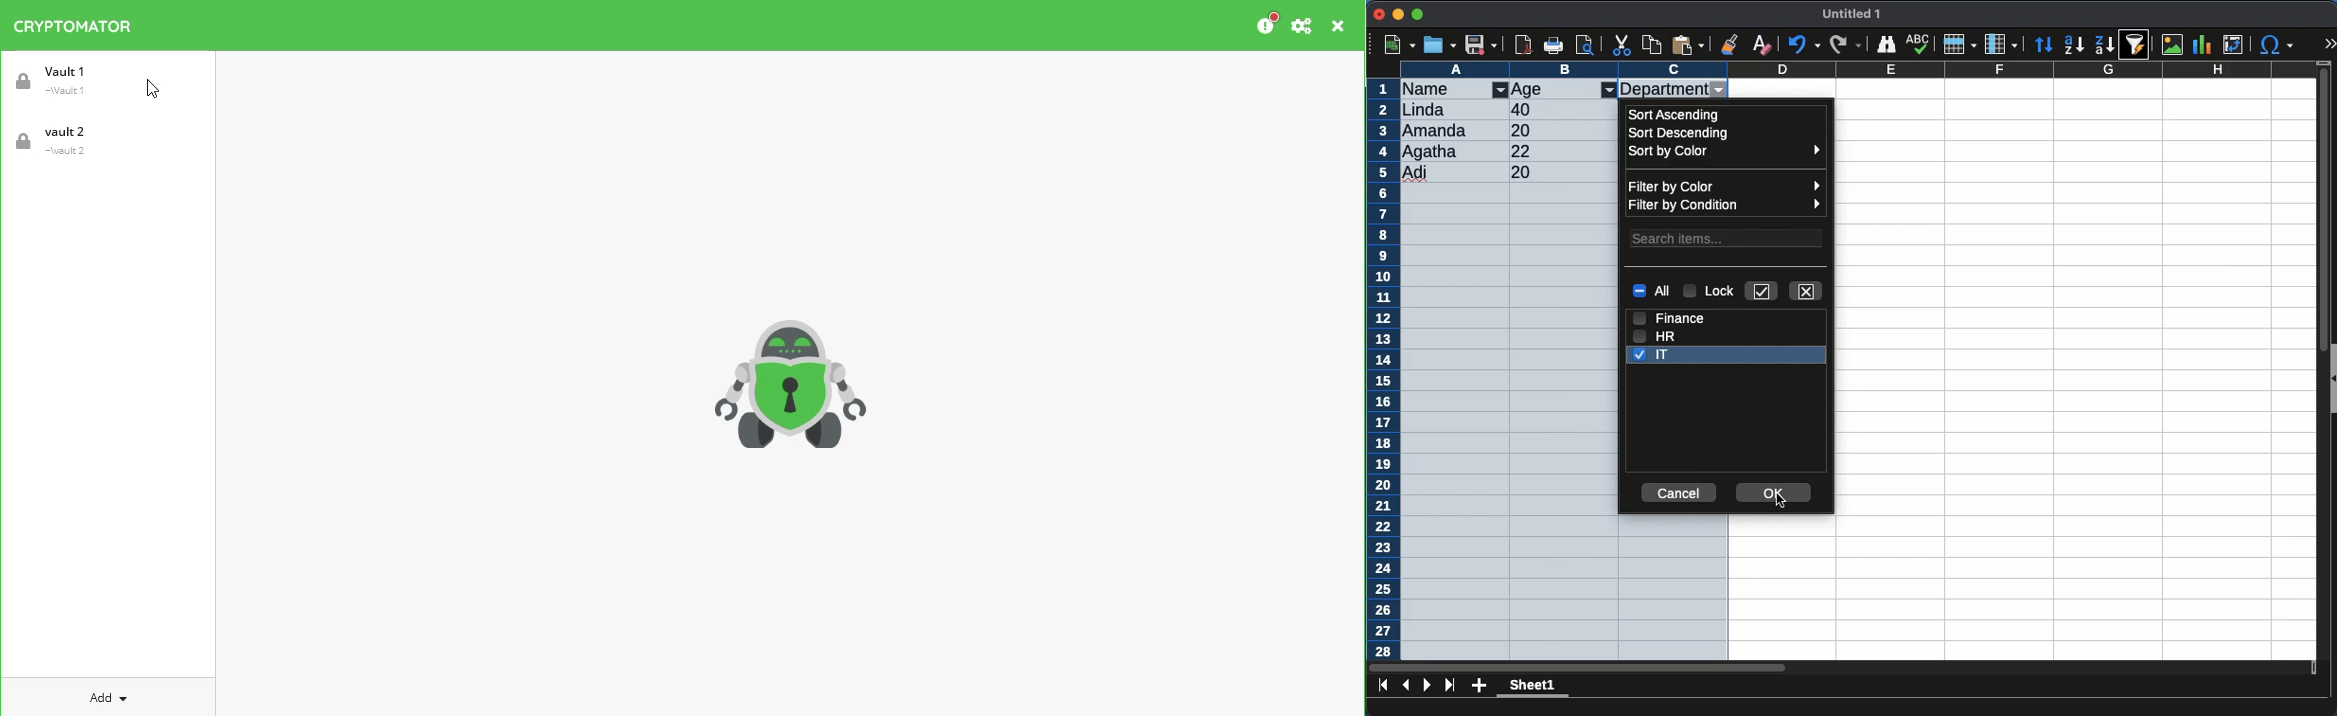 This screenshot has width=2352, height=728. Describe the element at coordinates (1959, 45) in the screenshot. I see `rows` at that location.